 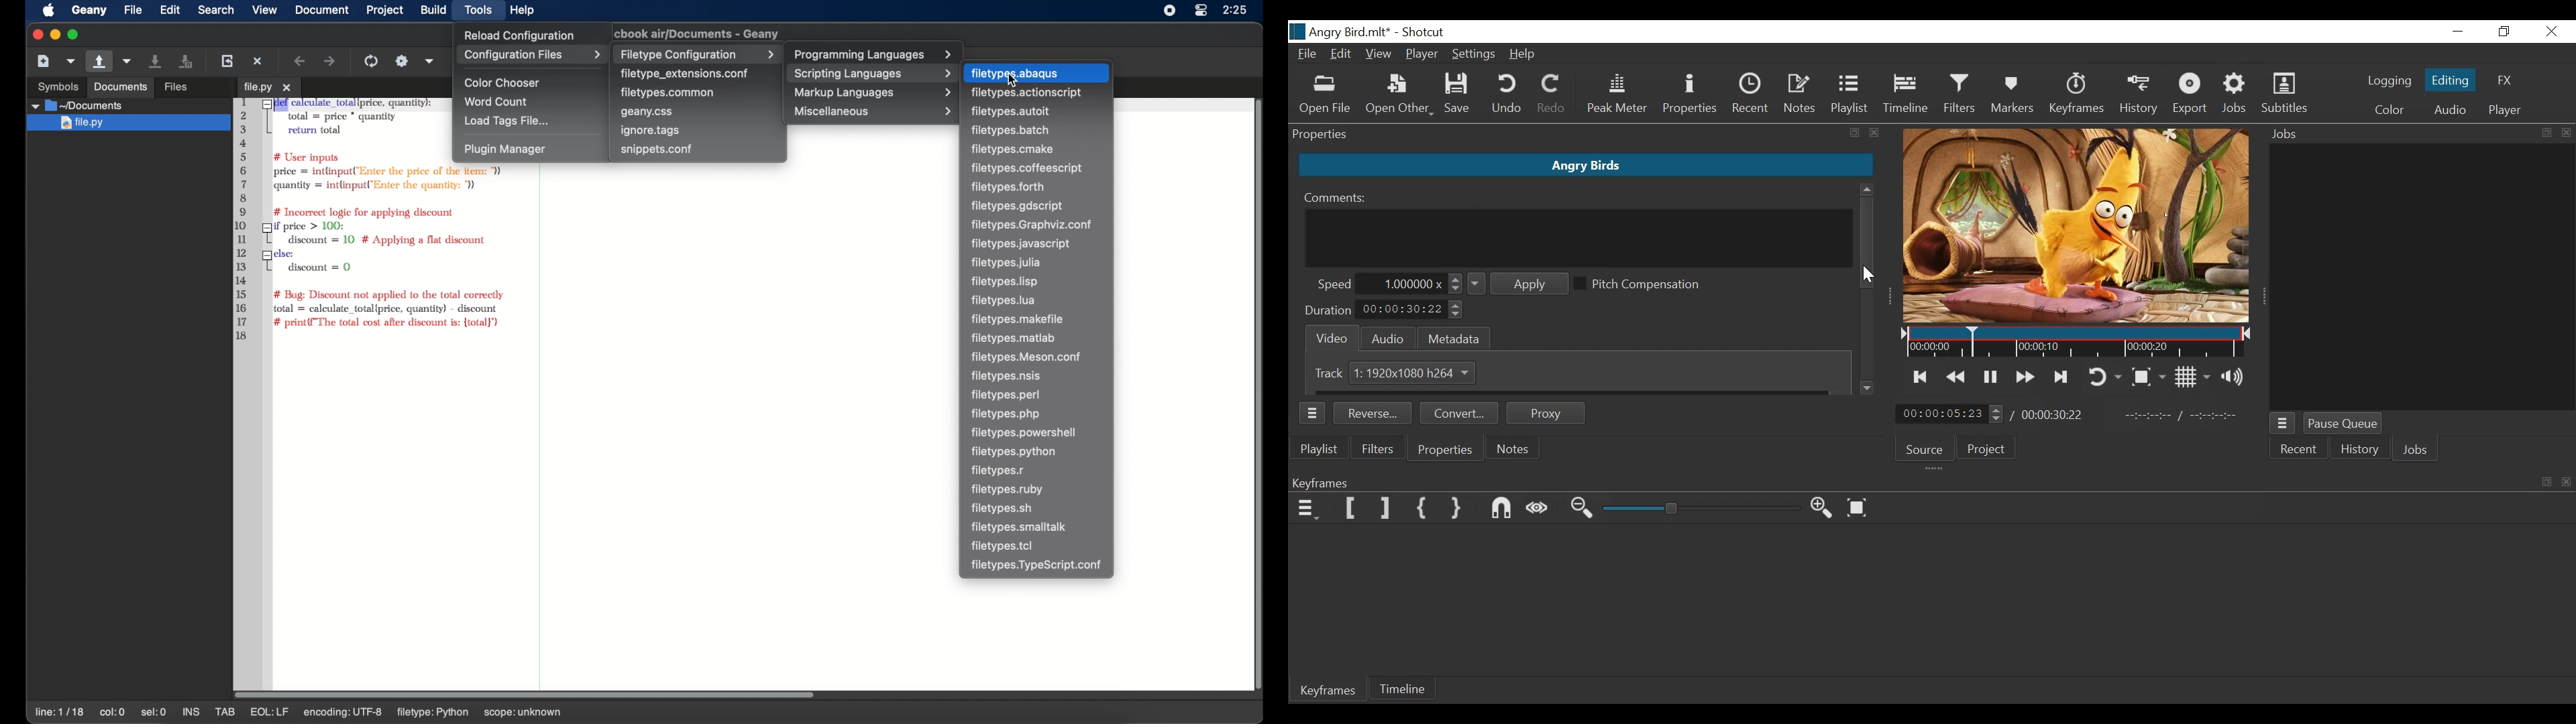 What do you see at coordinates (1313, 412) in the screenshot?
I see `Properties Panel` at bounding box center [1313, 412].